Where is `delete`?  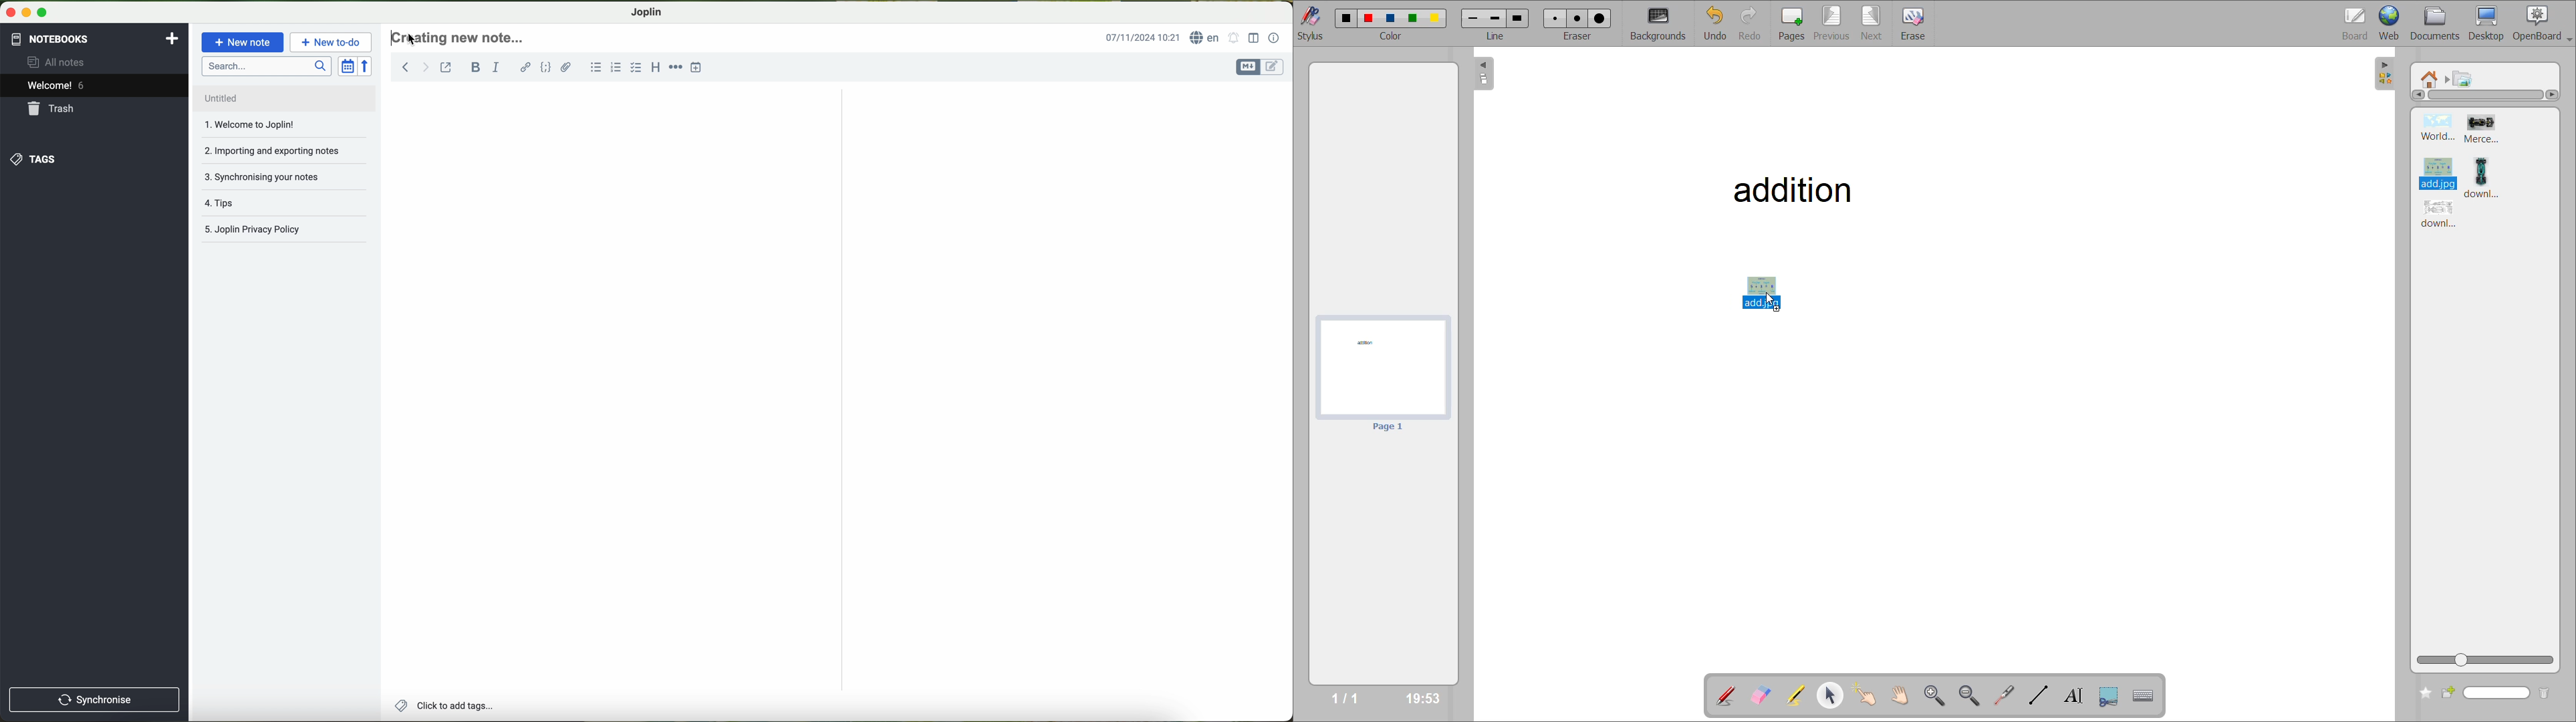
delete is located at coordinates (2547, 694).